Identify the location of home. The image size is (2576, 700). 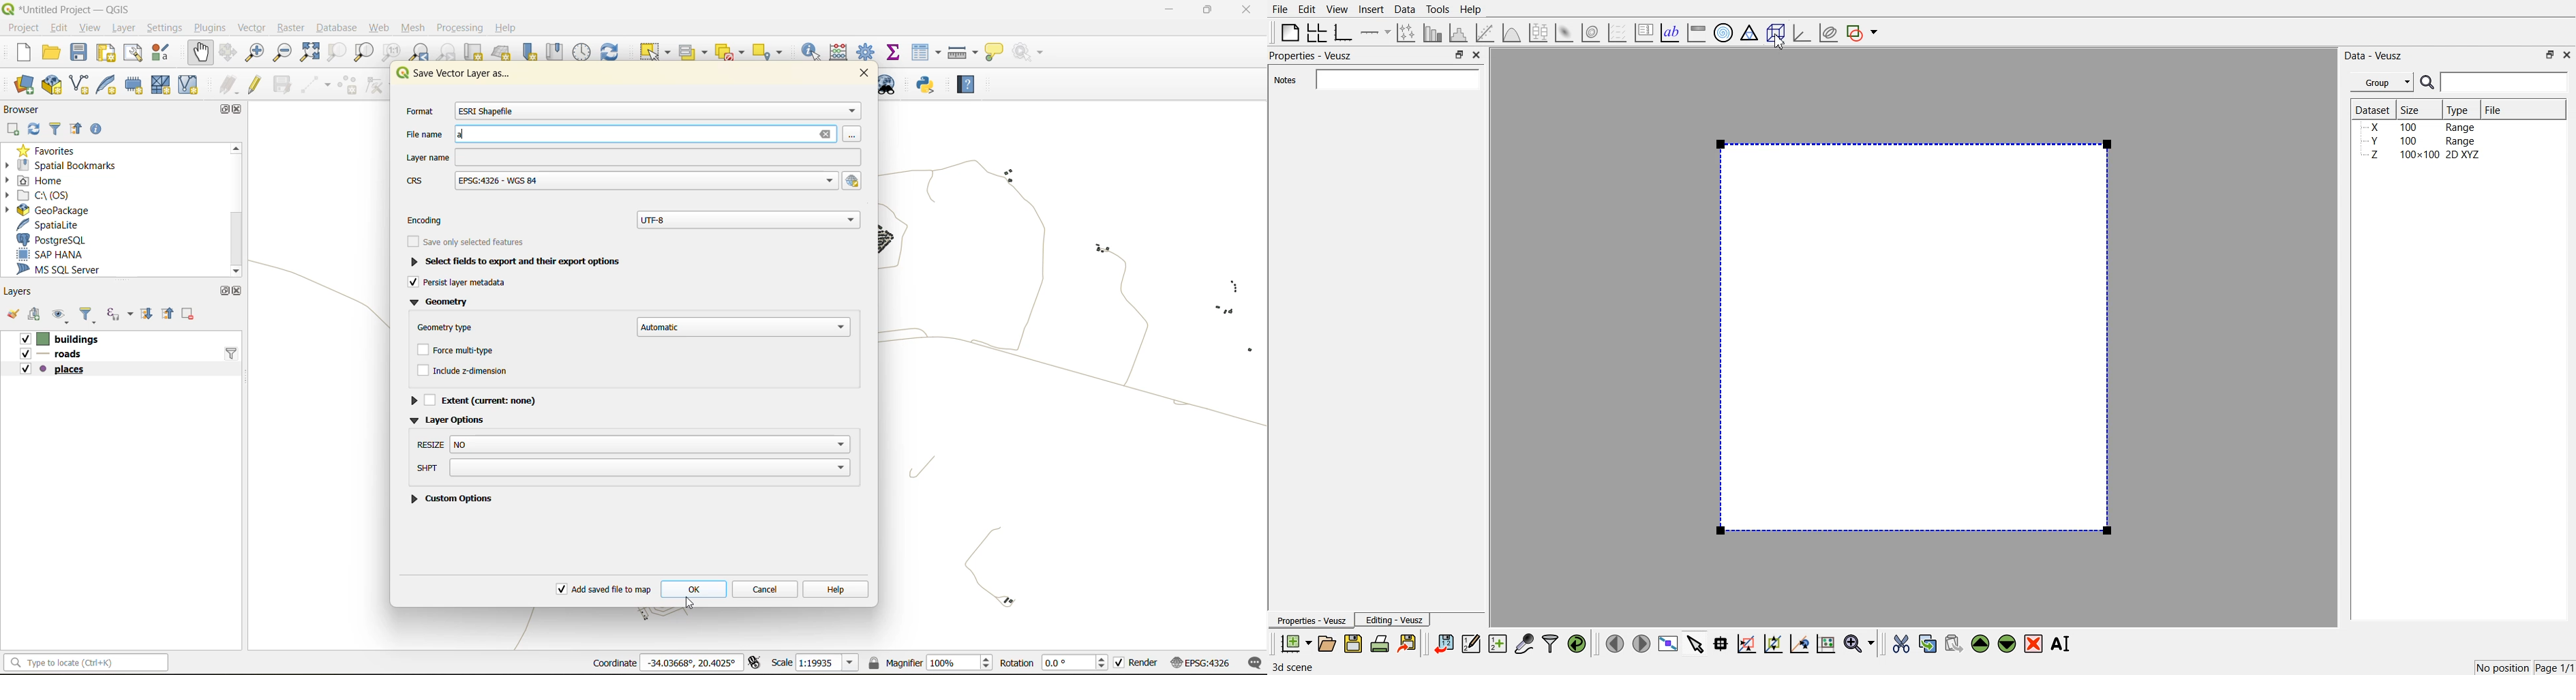
(49, 178).